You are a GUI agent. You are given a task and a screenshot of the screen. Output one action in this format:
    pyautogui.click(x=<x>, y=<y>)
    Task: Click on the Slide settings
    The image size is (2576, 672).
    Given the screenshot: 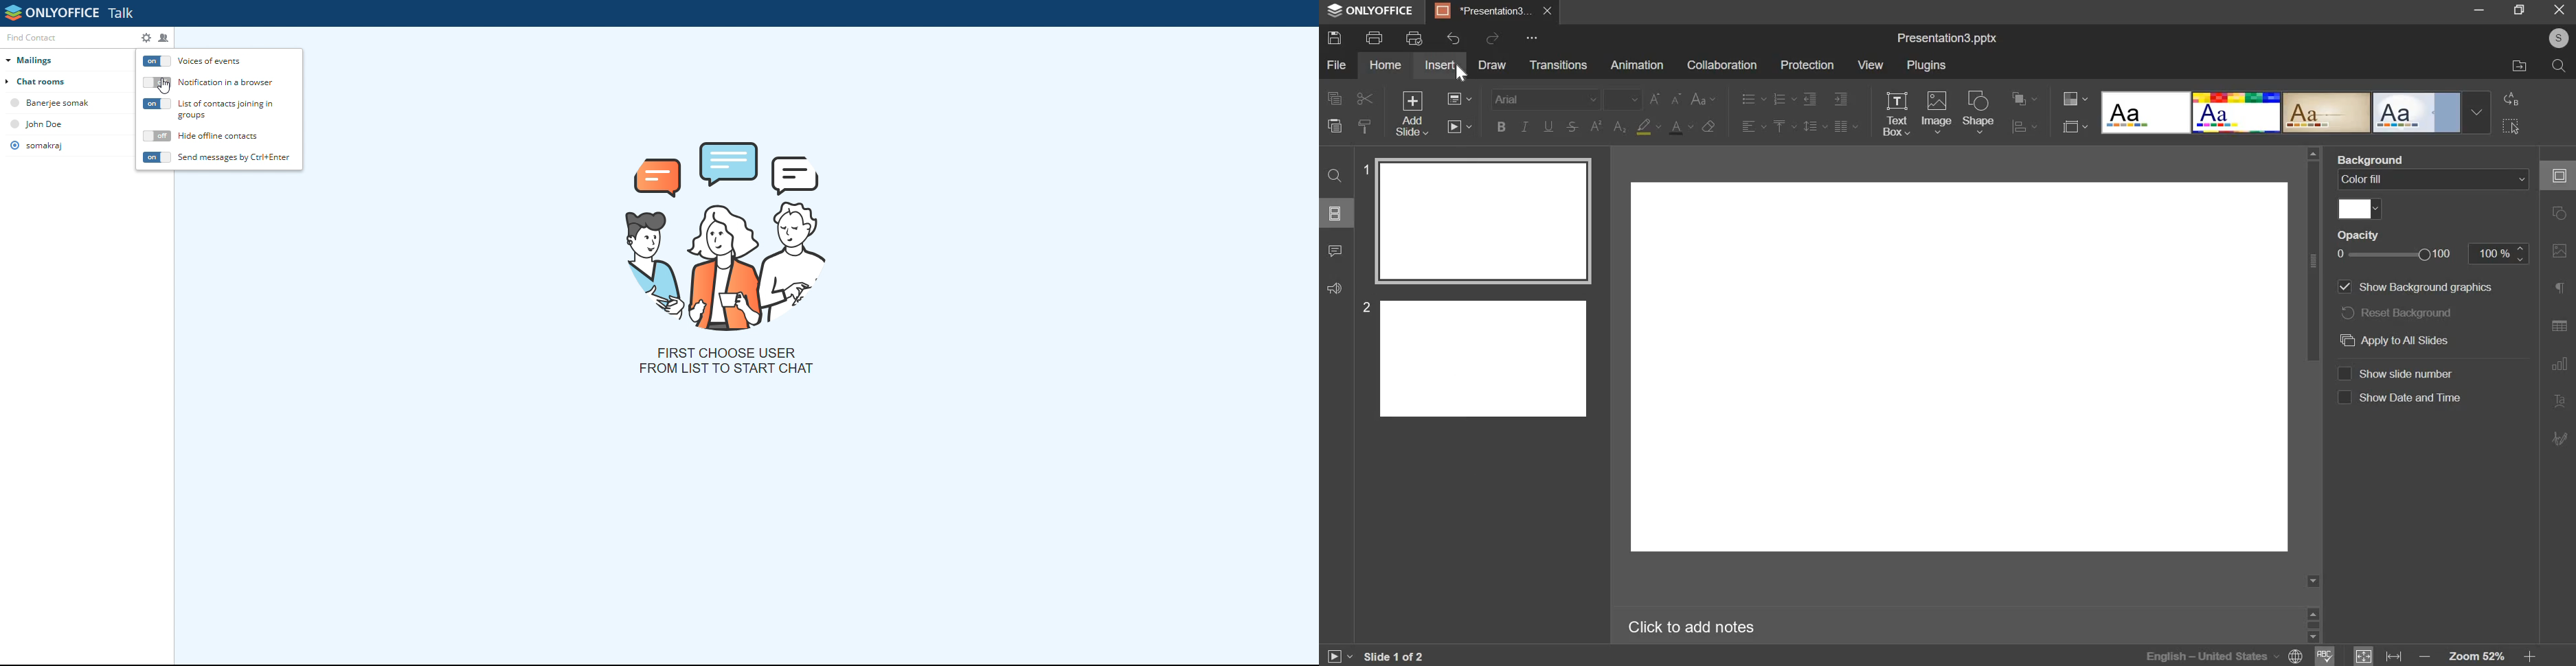 What is the action you would take?
    pyautogui.click(x=2559, y=175)
    